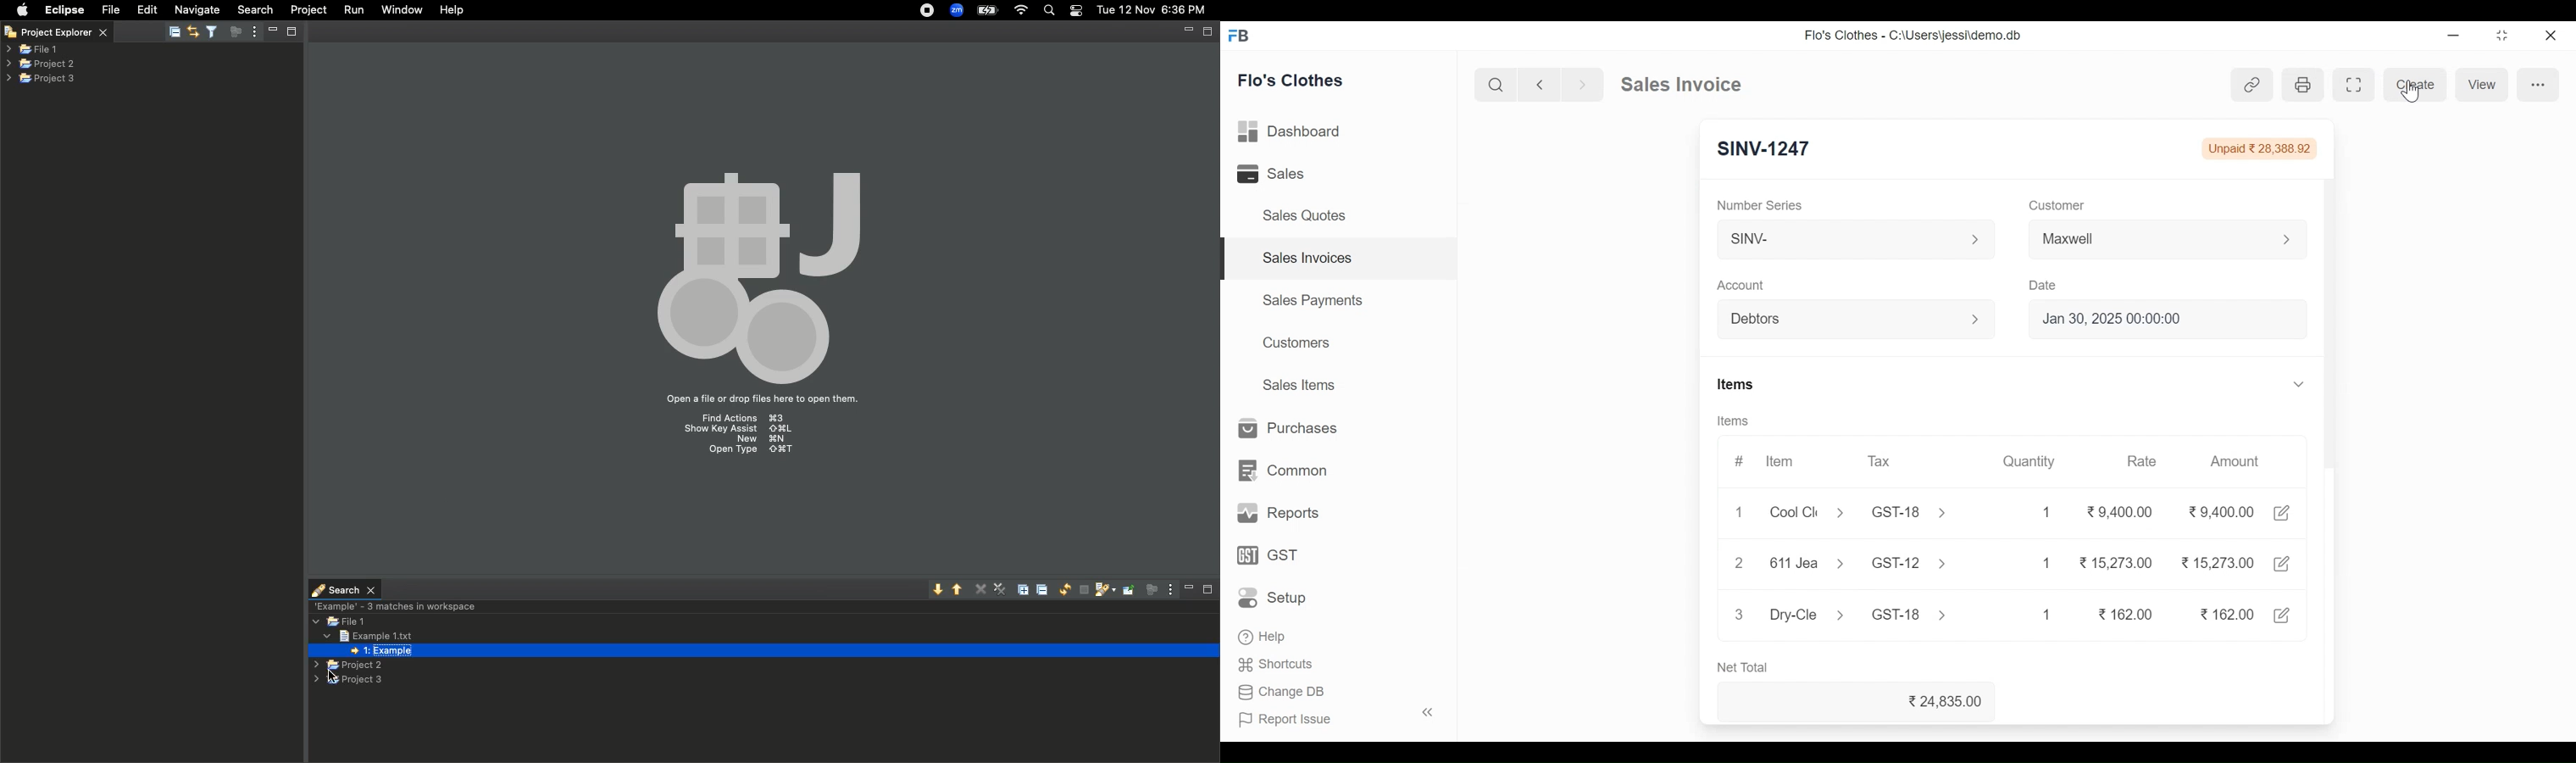 Image resolution: width=2576 pixels, height=784 pixels. I want to click on 15,273.00, so click(2116, 562).